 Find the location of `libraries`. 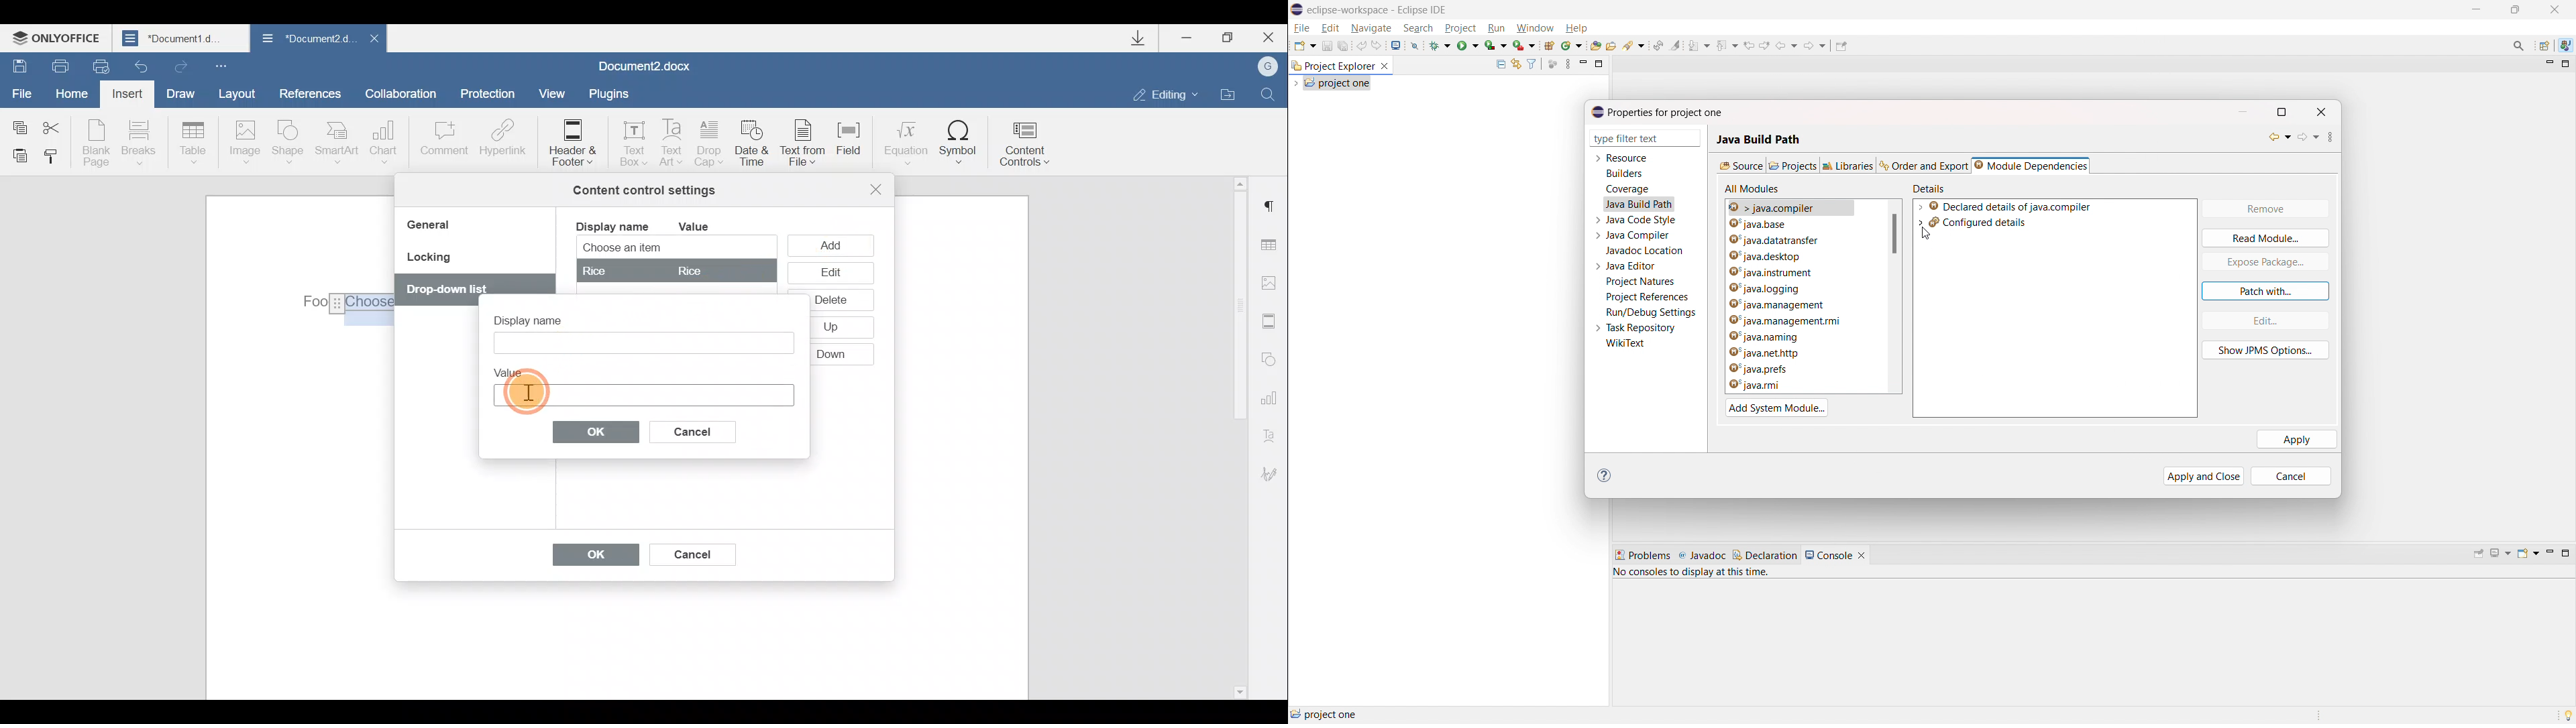

libraries is located at coordinates (1849, 165).